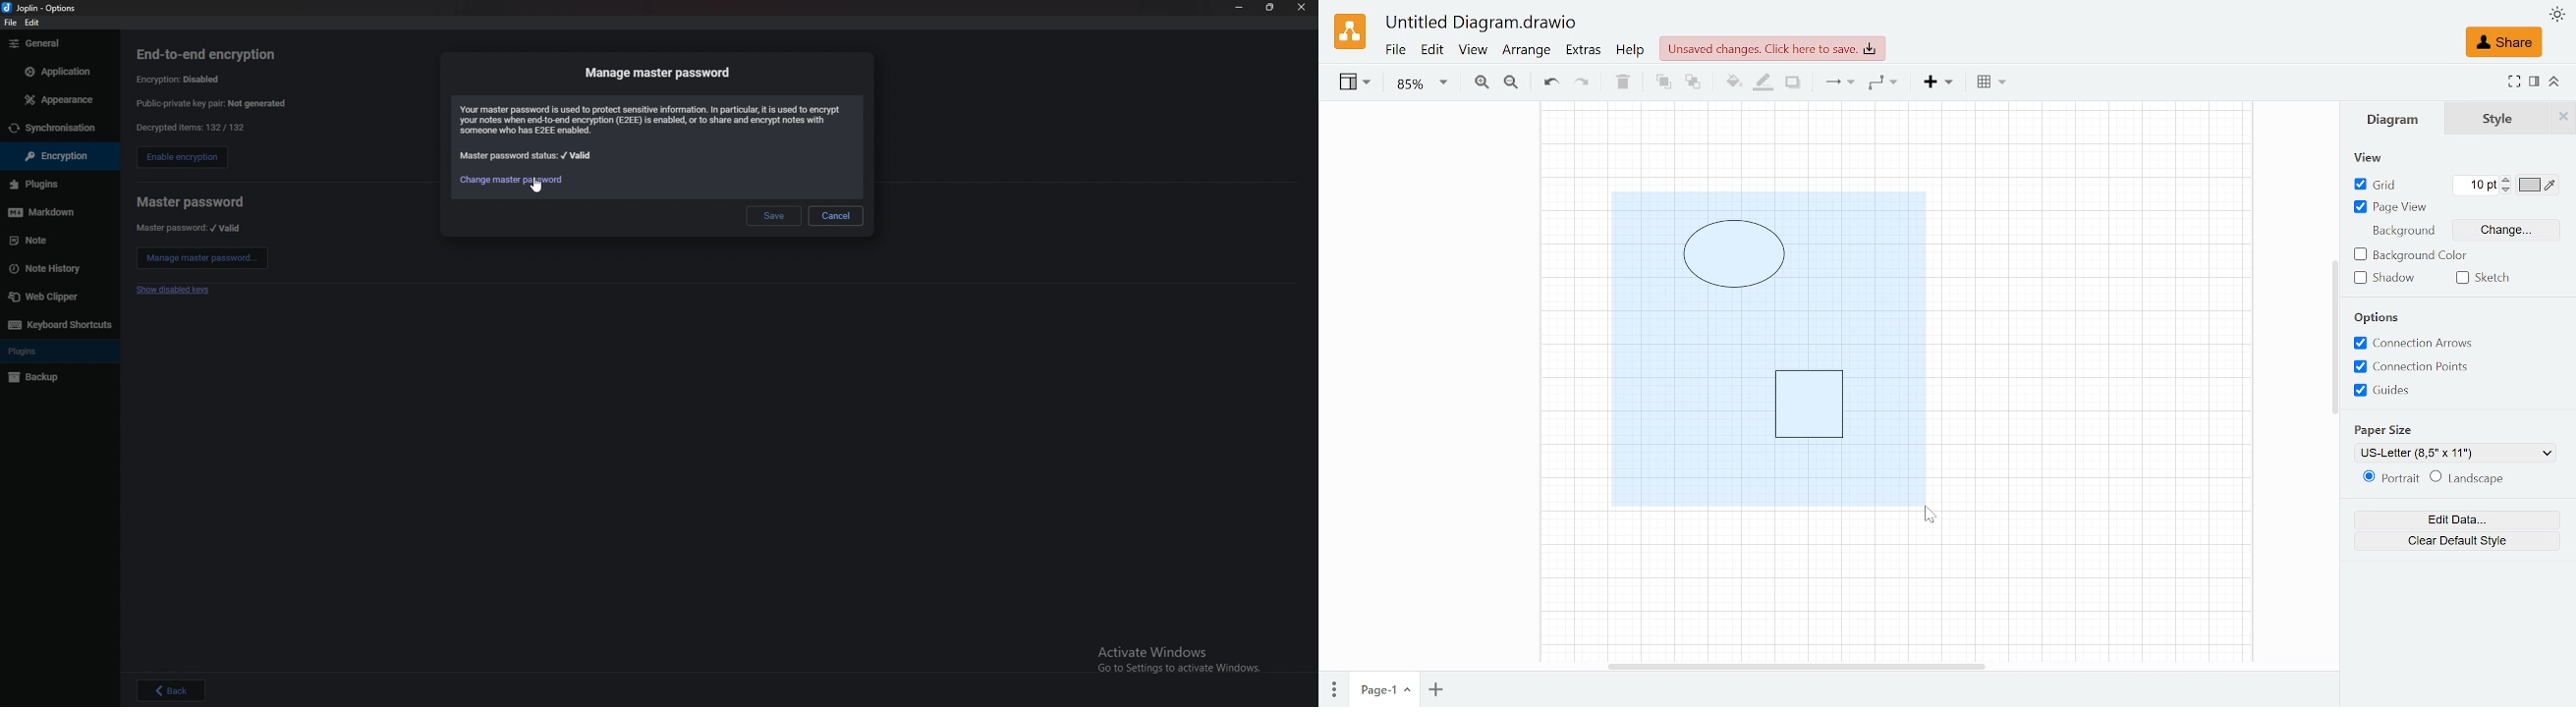 This screenshot has width=2576, height=728. Describe the element at coordinates (2555, 81) in the screenshot. I see `Collapse` at that location.